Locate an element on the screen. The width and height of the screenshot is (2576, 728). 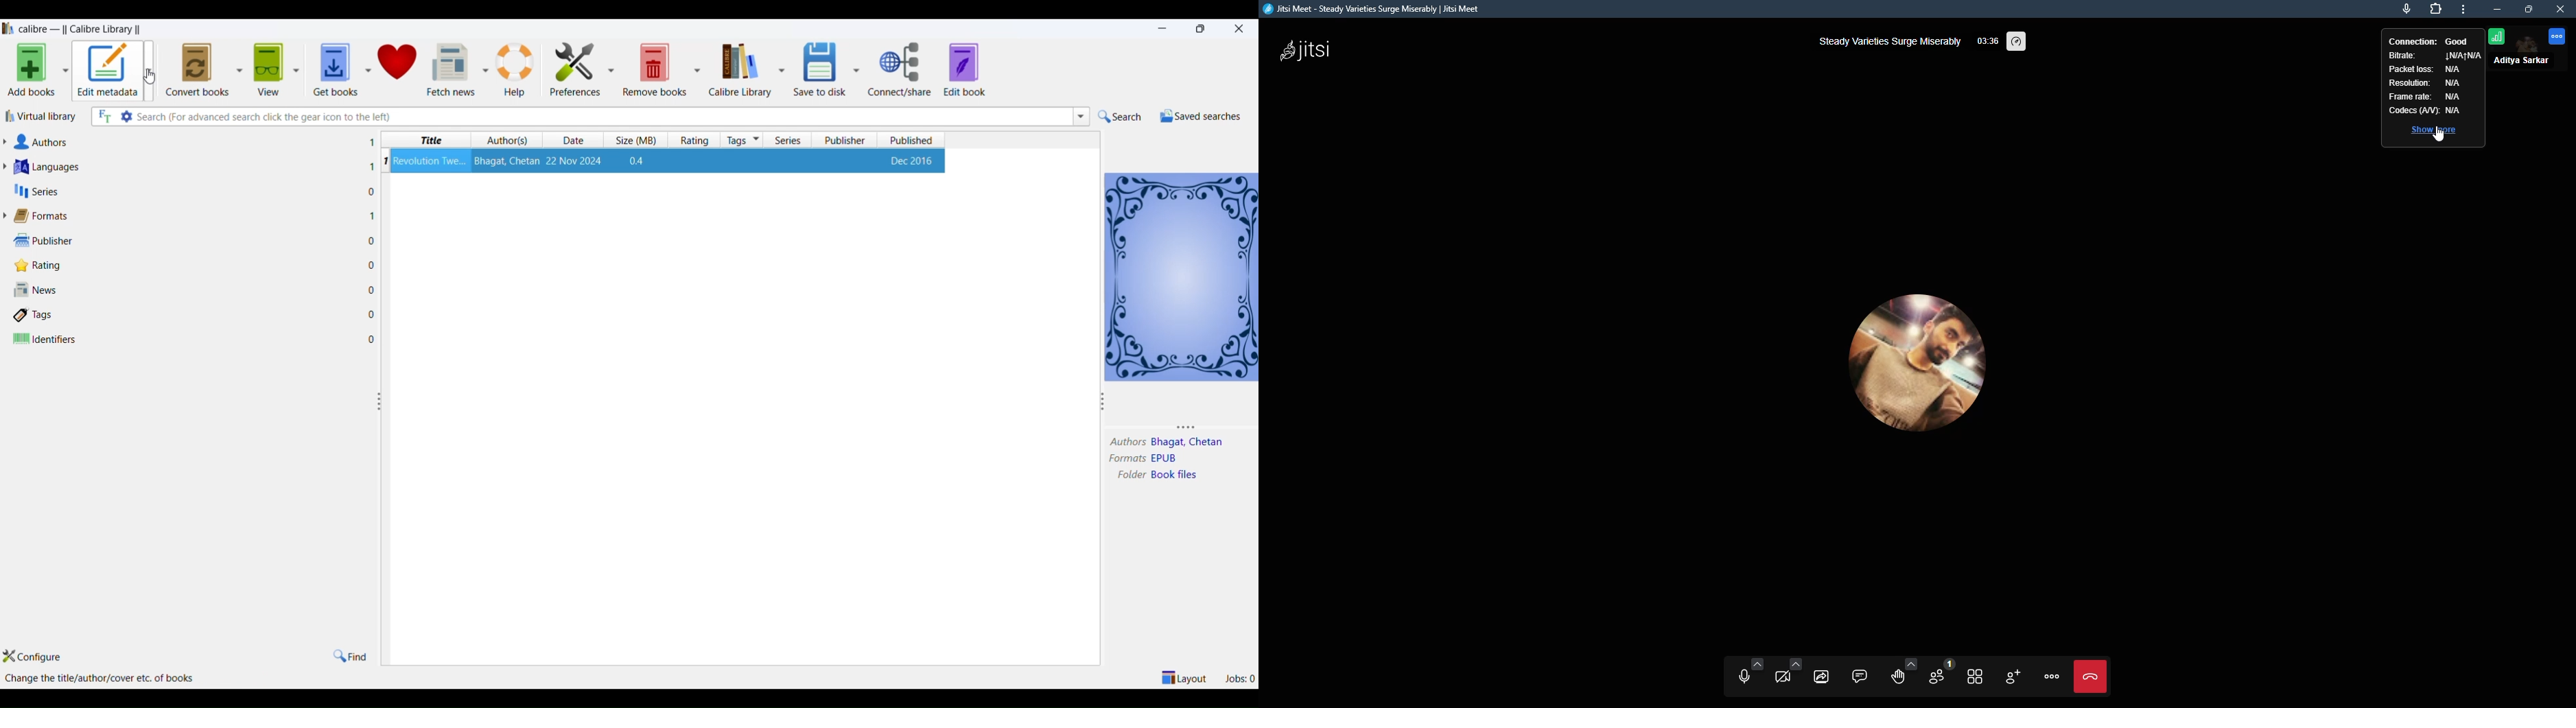
packet loss is located at coordinates (2406, 69).